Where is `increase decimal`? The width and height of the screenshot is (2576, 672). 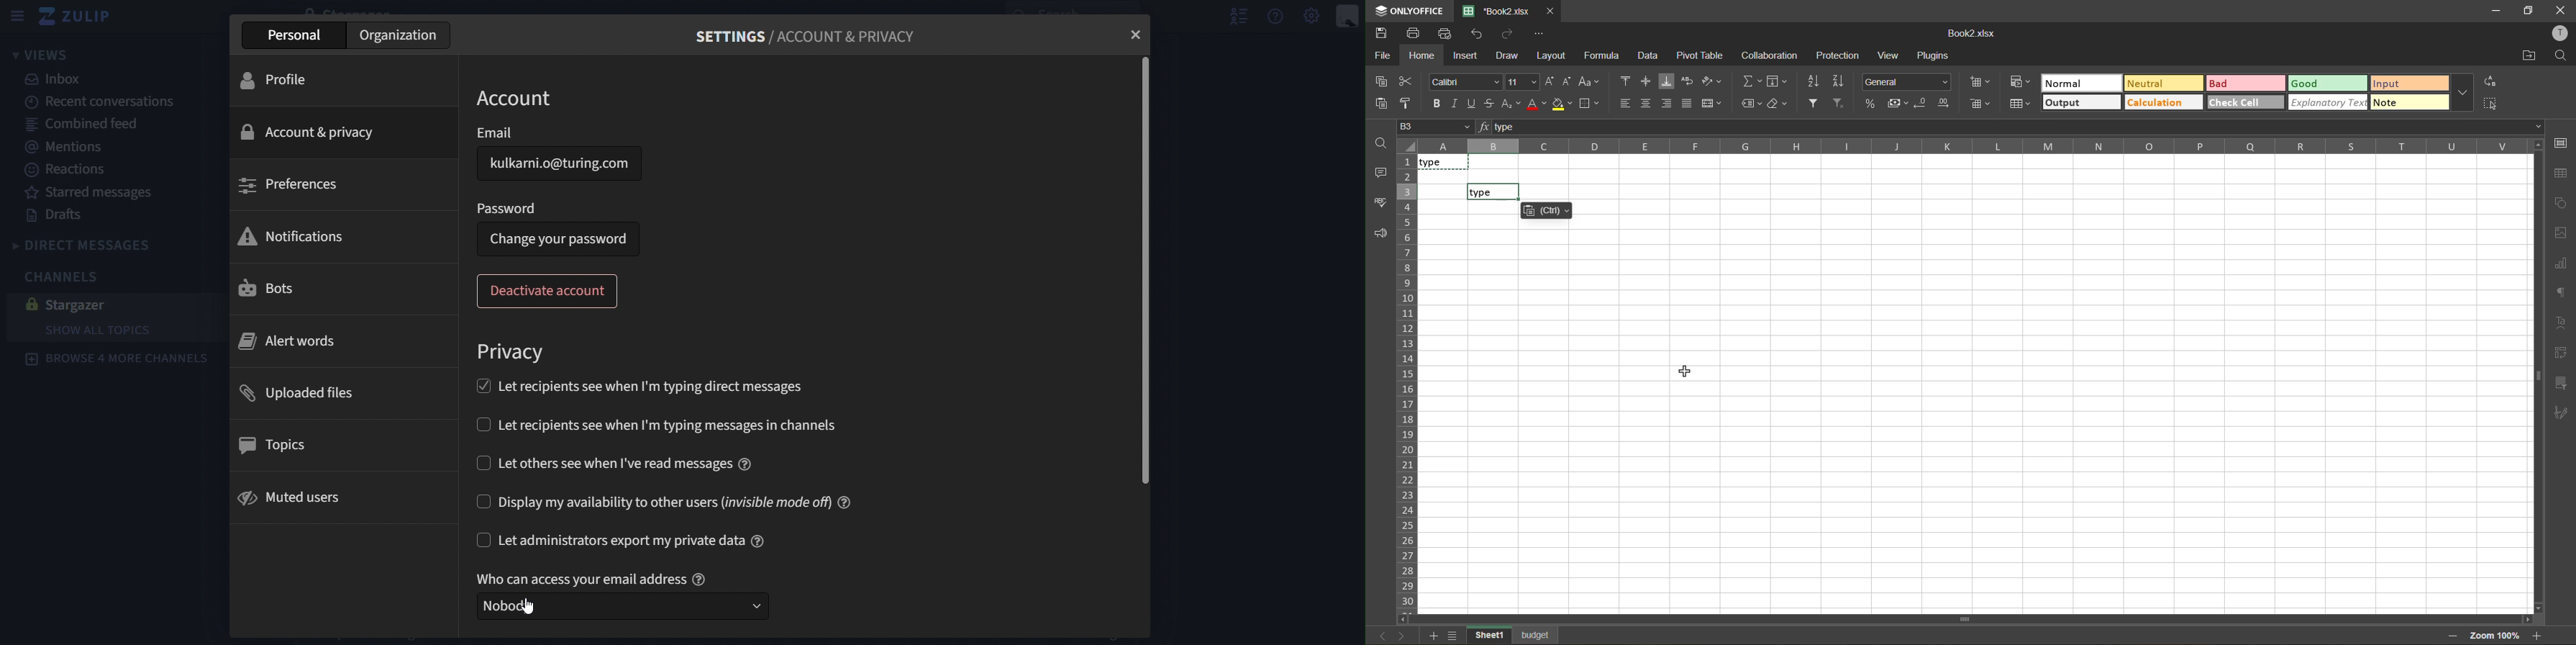
increase decimal is located at coordinates (1944, 103).